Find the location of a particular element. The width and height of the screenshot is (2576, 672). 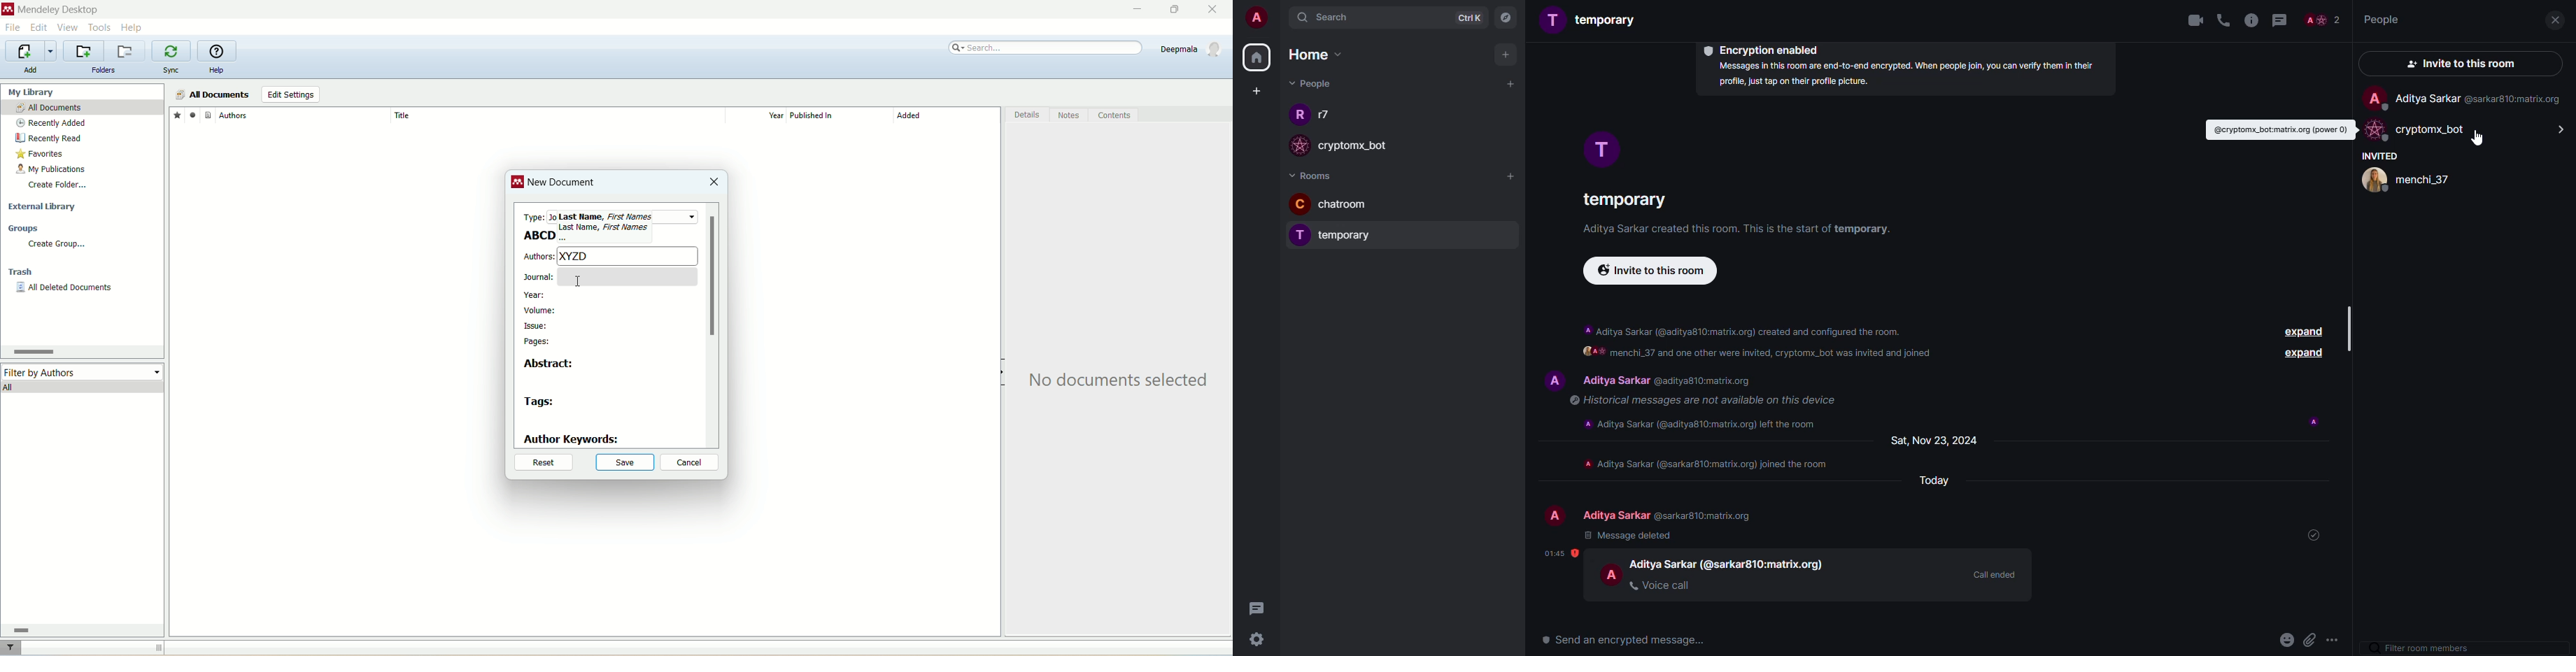

new document is located at coordinates (563, 185).